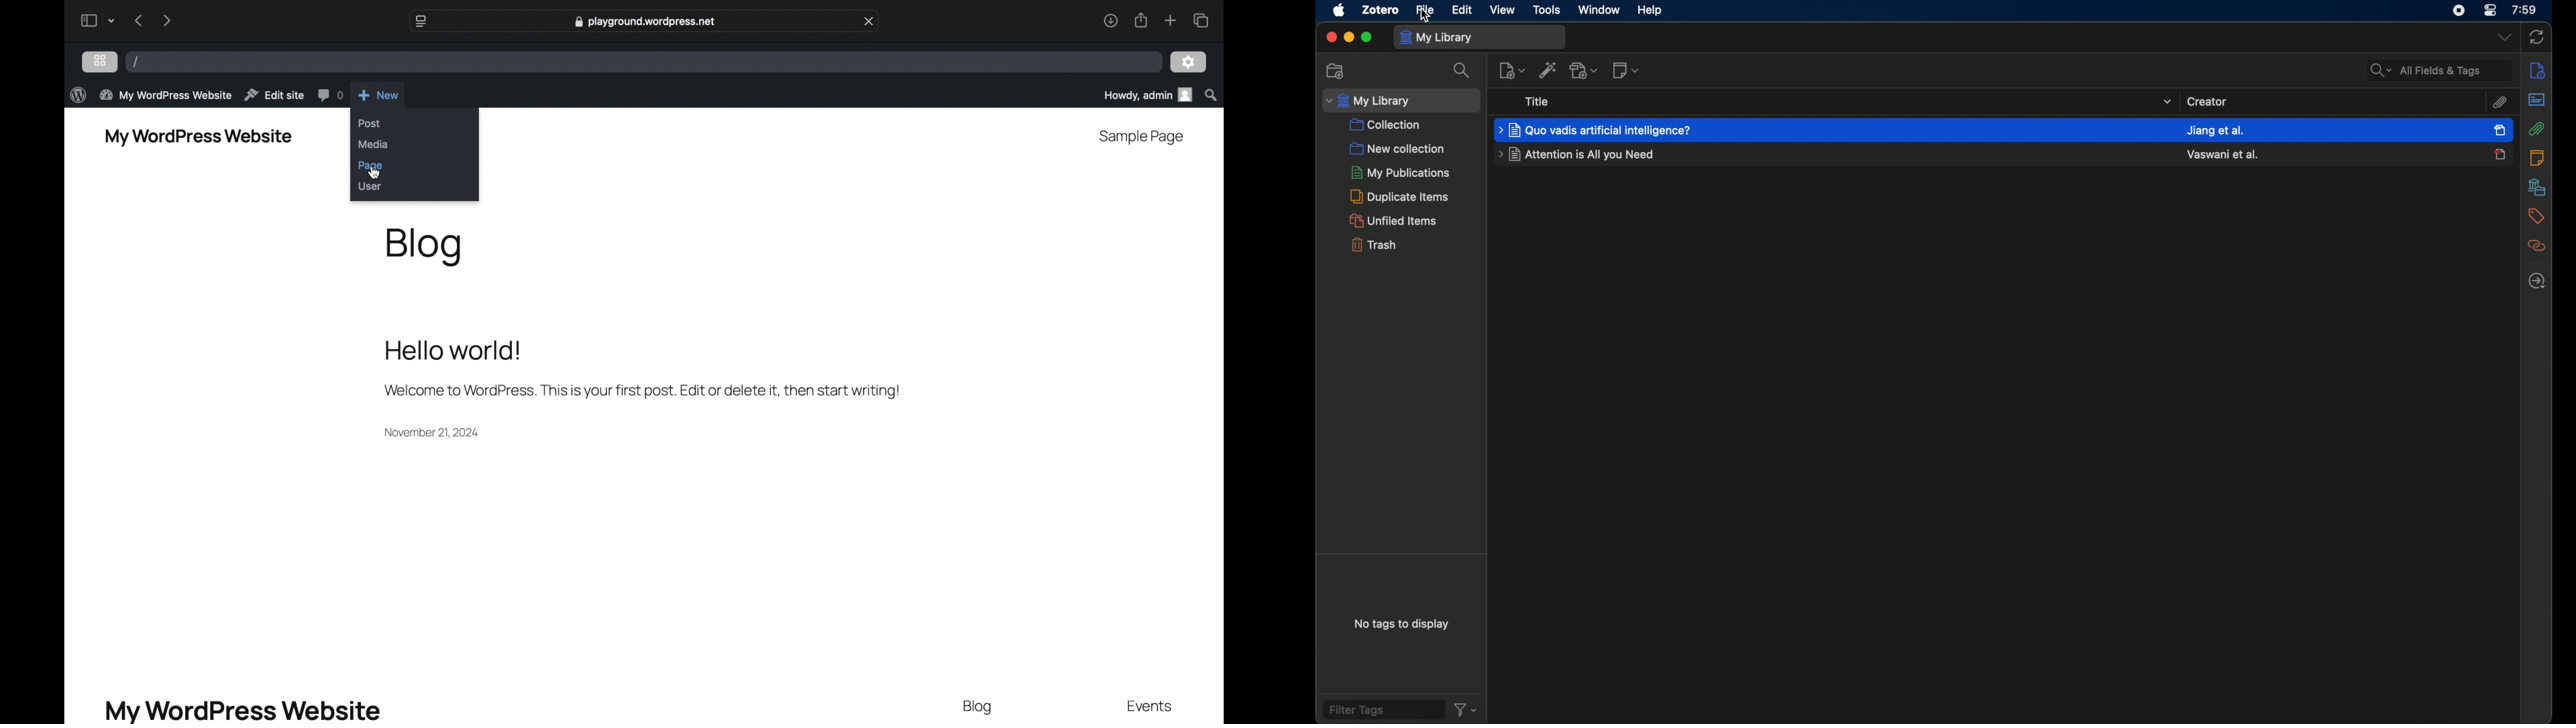 This screenshot has height=728, width=2576. What do you see at coordinates (100, 60) in the screenshot?
I see `grid view` at bounding box center [100, 60].